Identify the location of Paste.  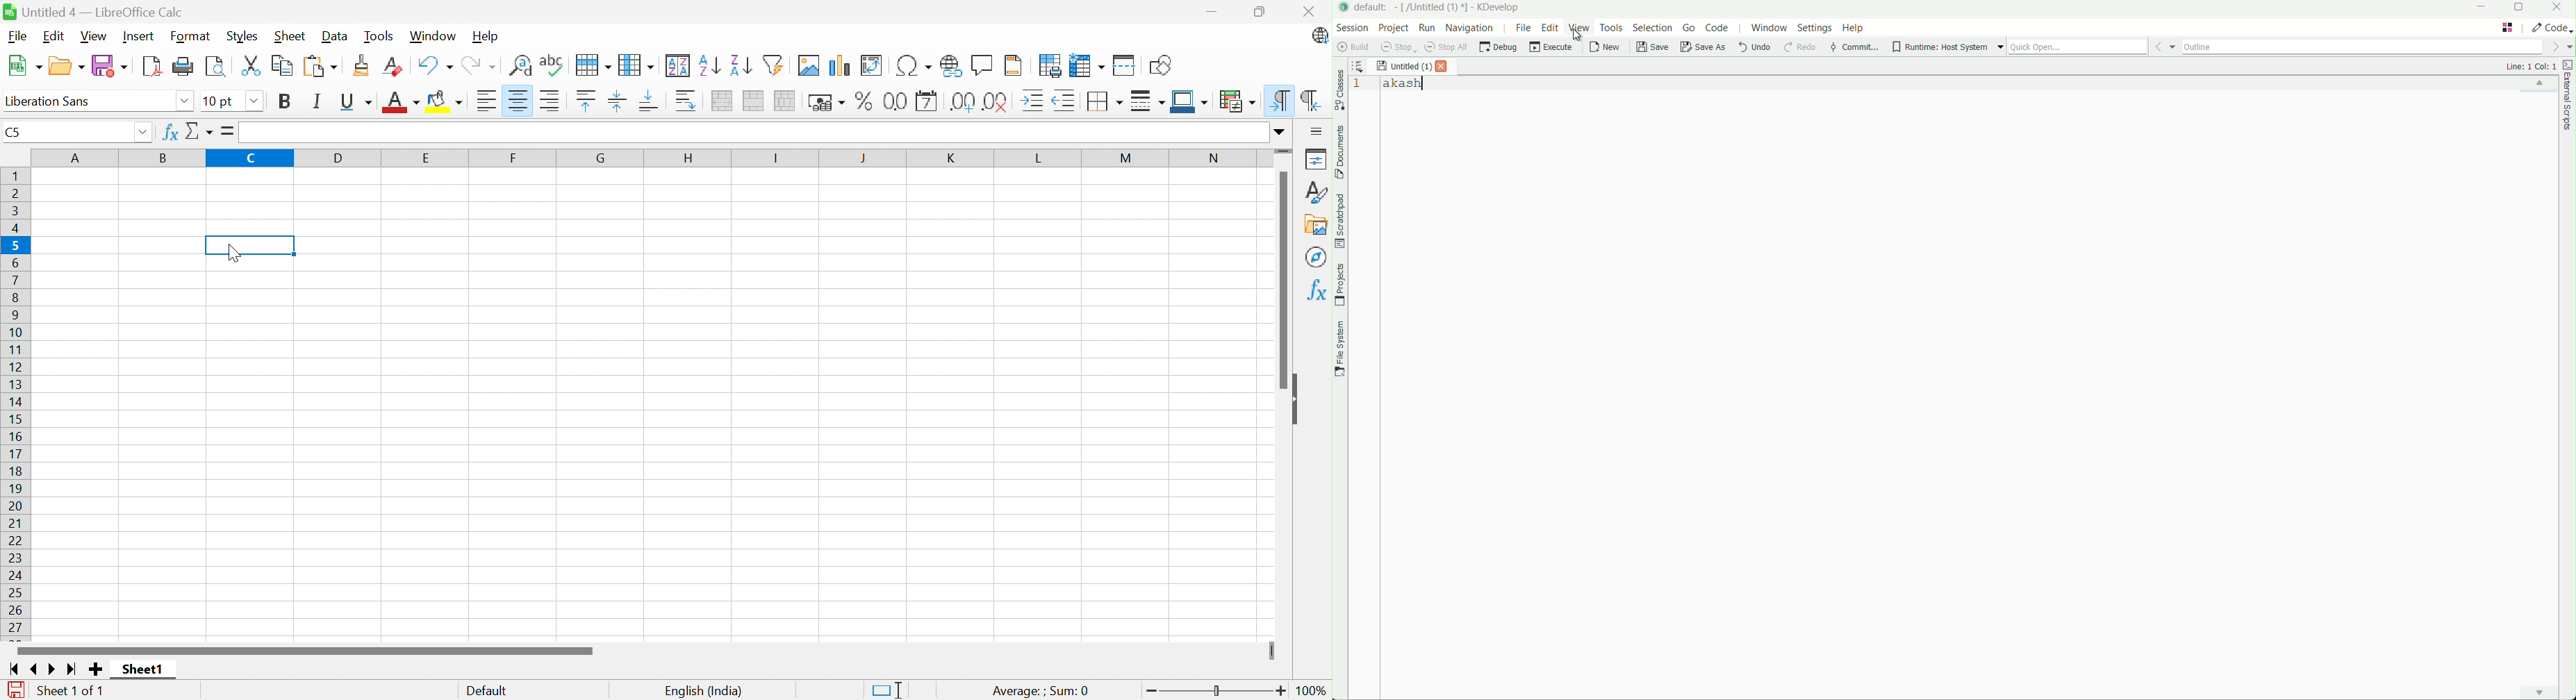
(322, 65).